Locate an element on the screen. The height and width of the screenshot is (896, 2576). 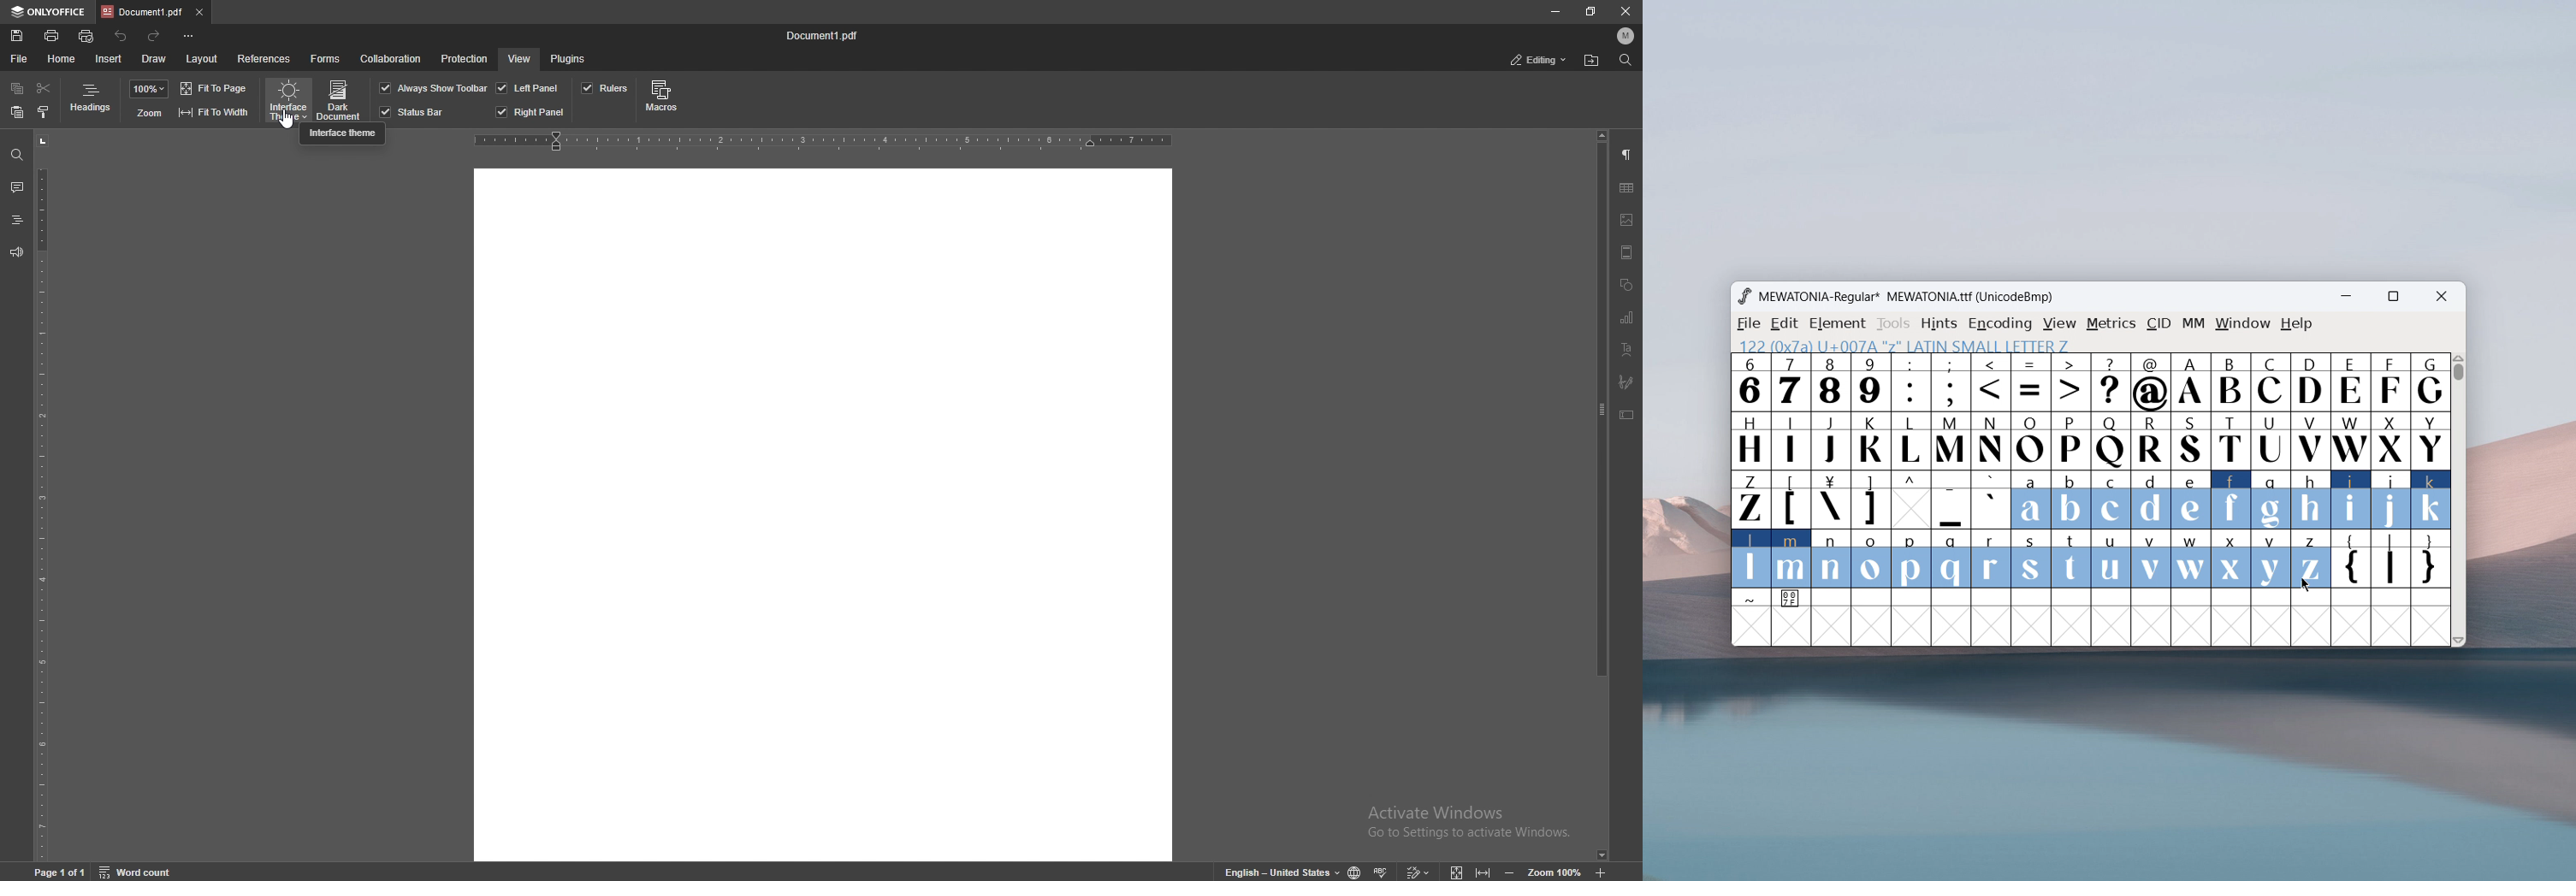
} is located at coordinates (2432, 560).